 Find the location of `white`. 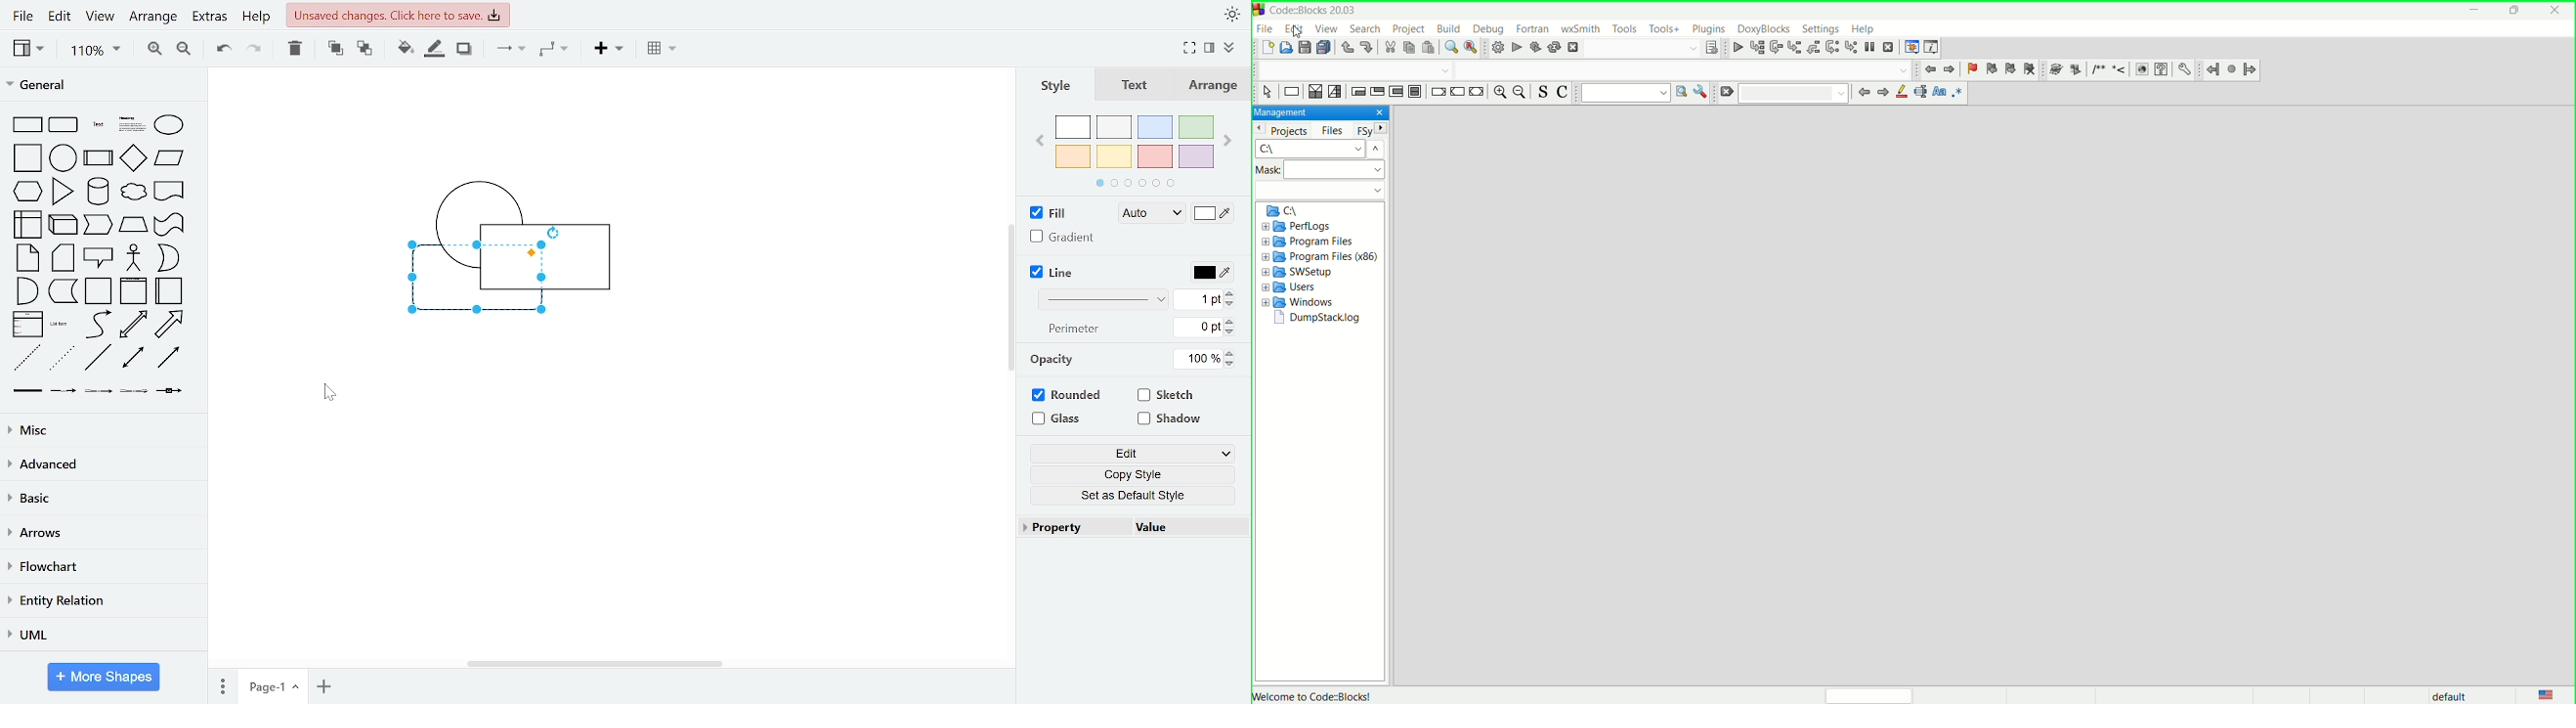

white is located at coordinates (1073, 127).